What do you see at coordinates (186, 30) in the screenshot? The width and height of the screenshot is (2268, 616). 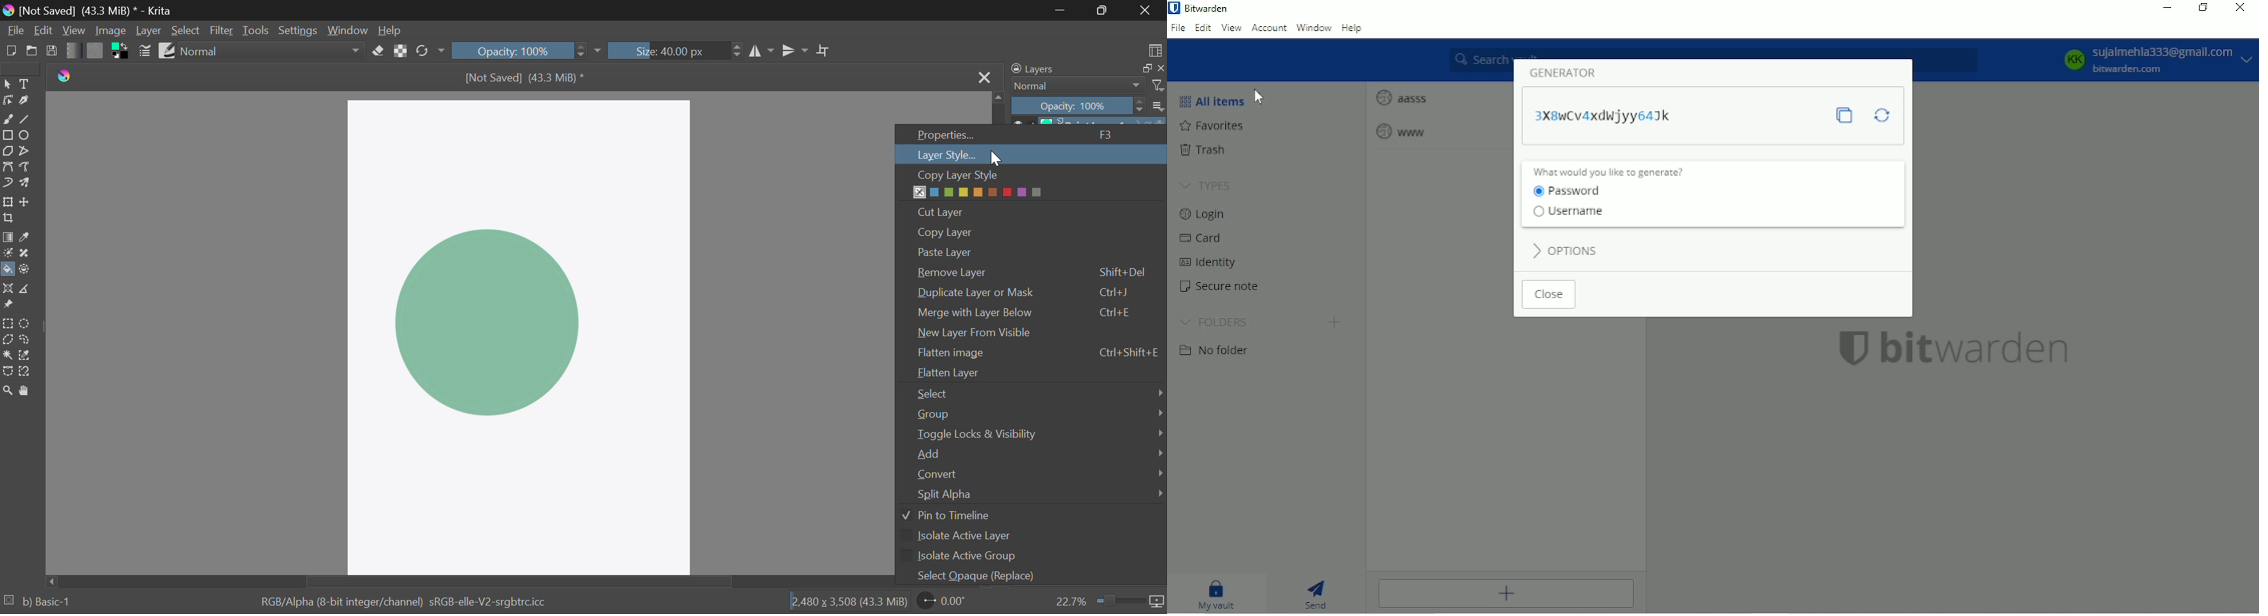 I see `Select` at bounding box center [186, 30].